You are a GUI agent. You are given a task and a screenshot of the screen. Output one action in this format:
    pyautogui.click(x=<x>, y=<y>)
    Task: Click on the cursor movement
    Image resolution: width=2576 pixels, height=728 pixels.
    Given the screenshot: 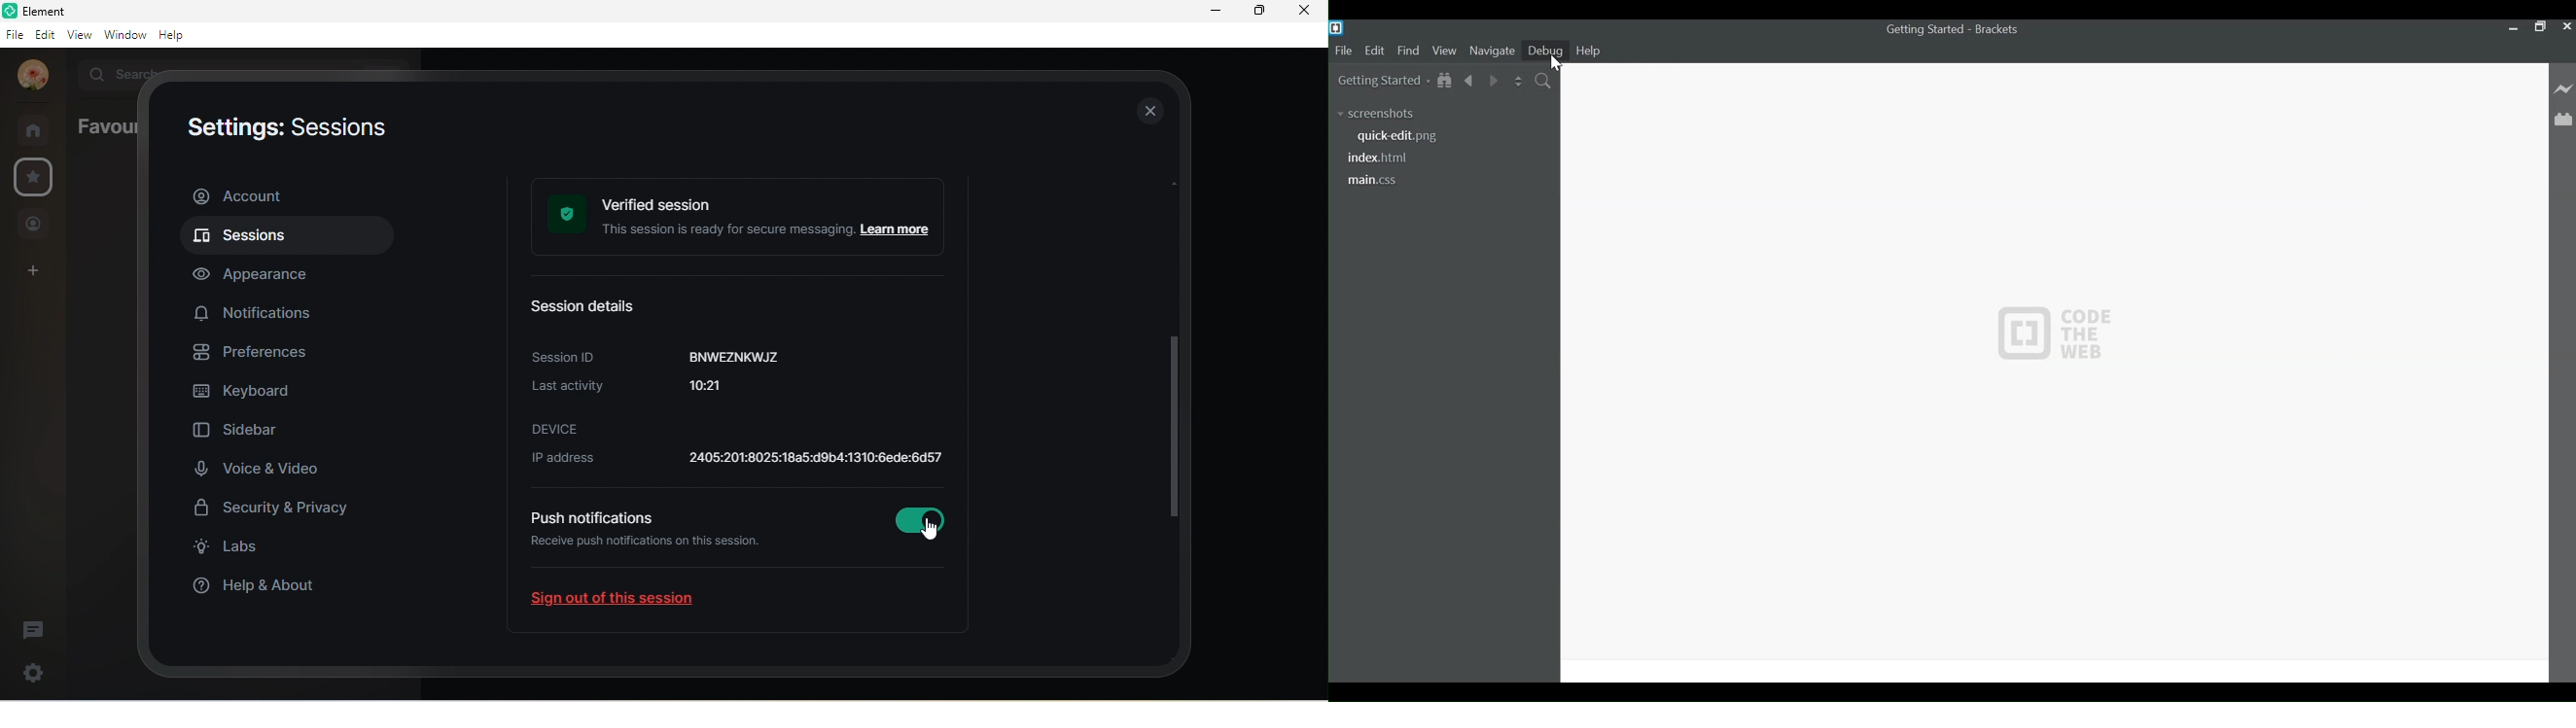 What is the action you would take?
    pyautogui.click(x=933, y=524)
    